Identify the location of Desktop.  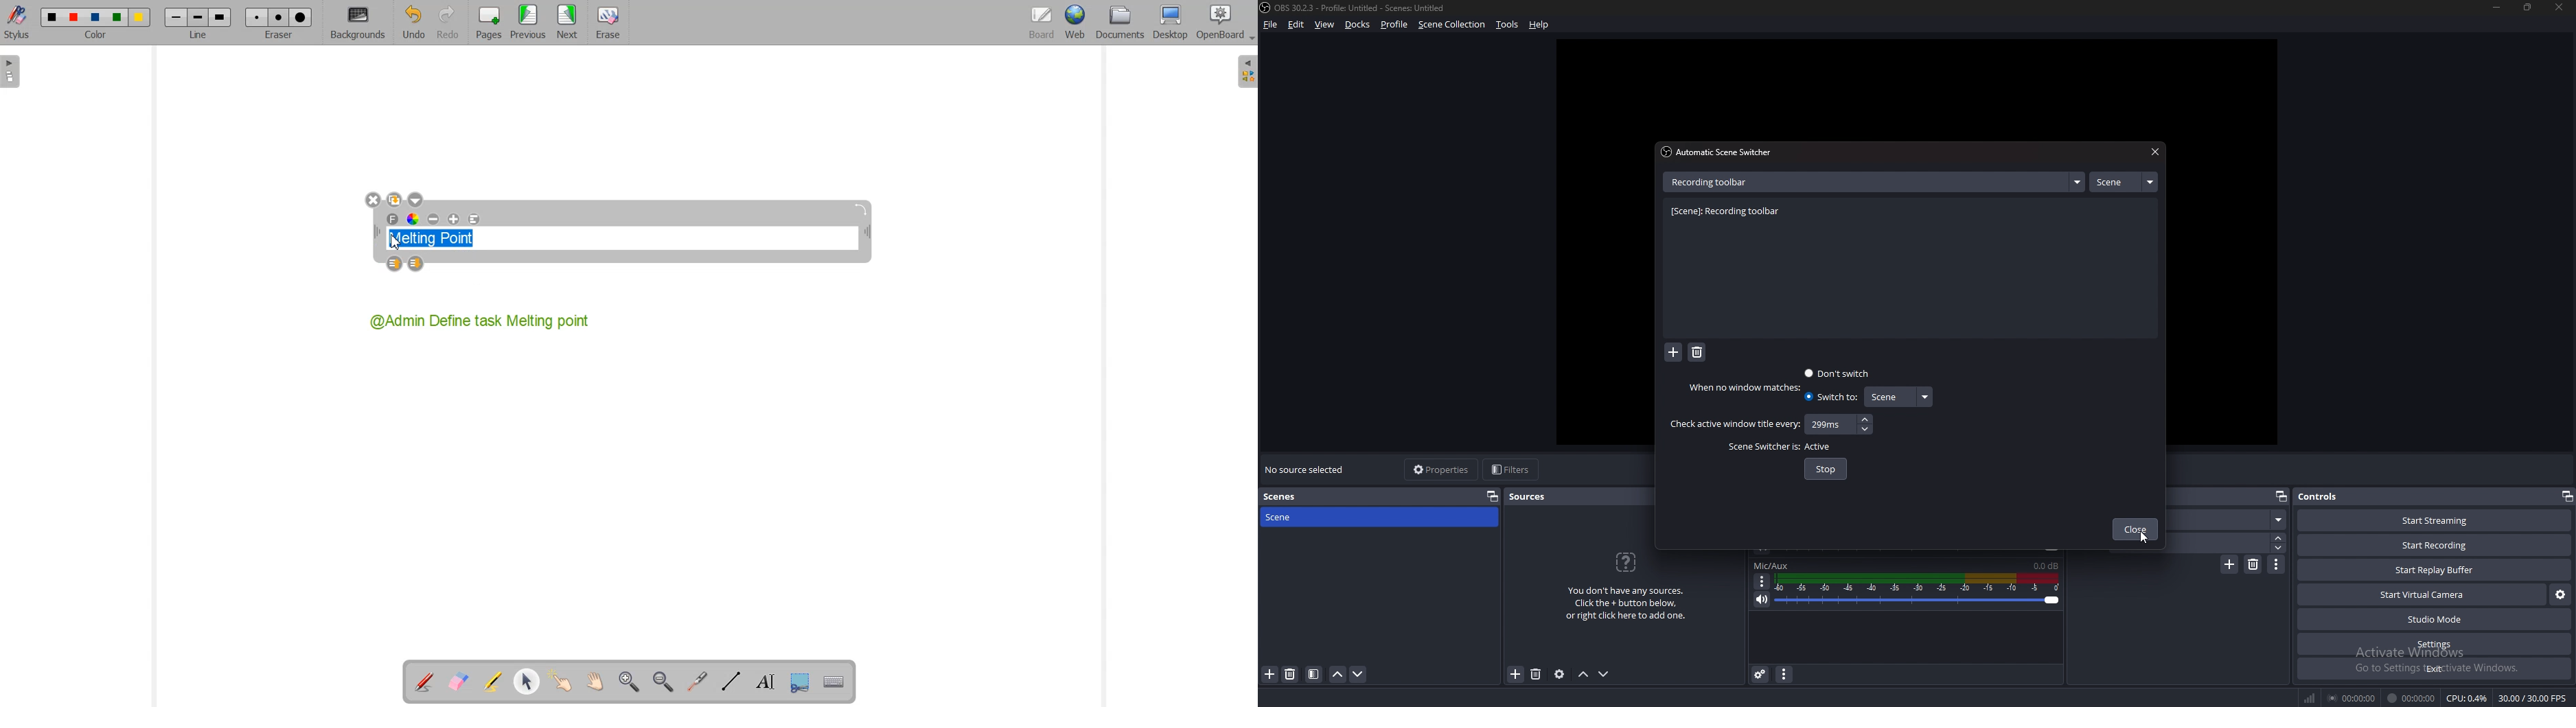
(1172, 23).